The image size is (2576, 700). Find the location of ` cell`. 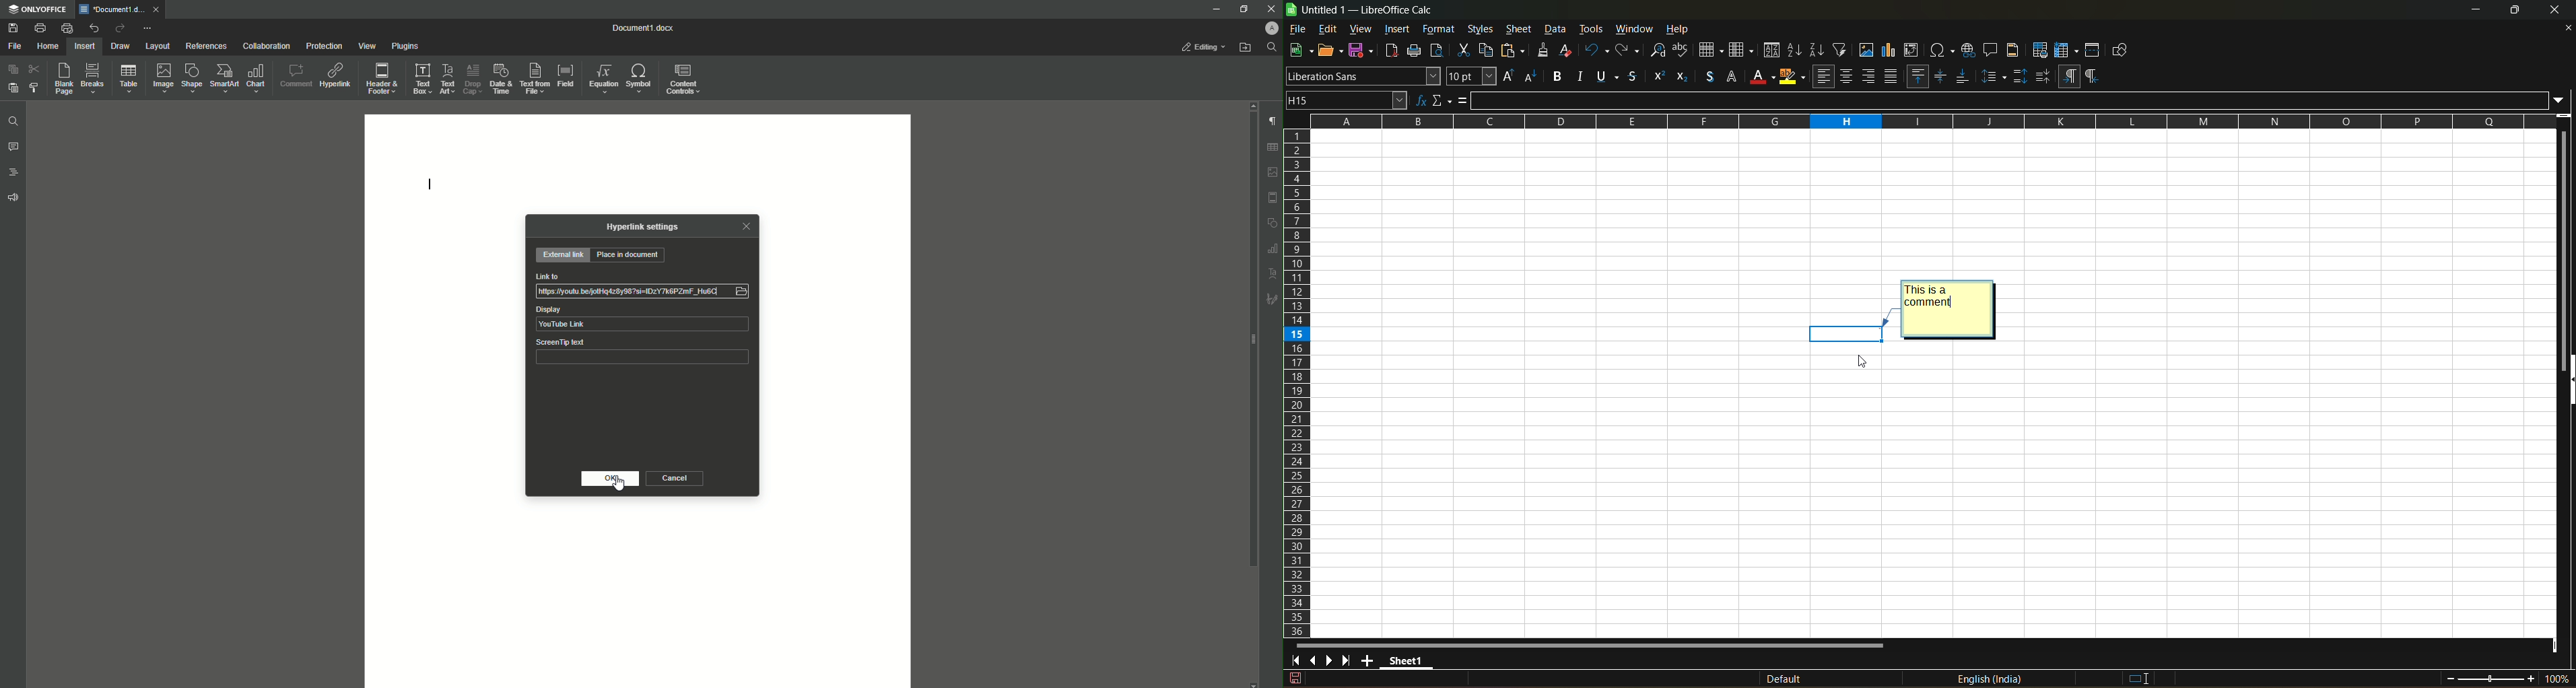

 cell is located at coordinates (1845, 334).